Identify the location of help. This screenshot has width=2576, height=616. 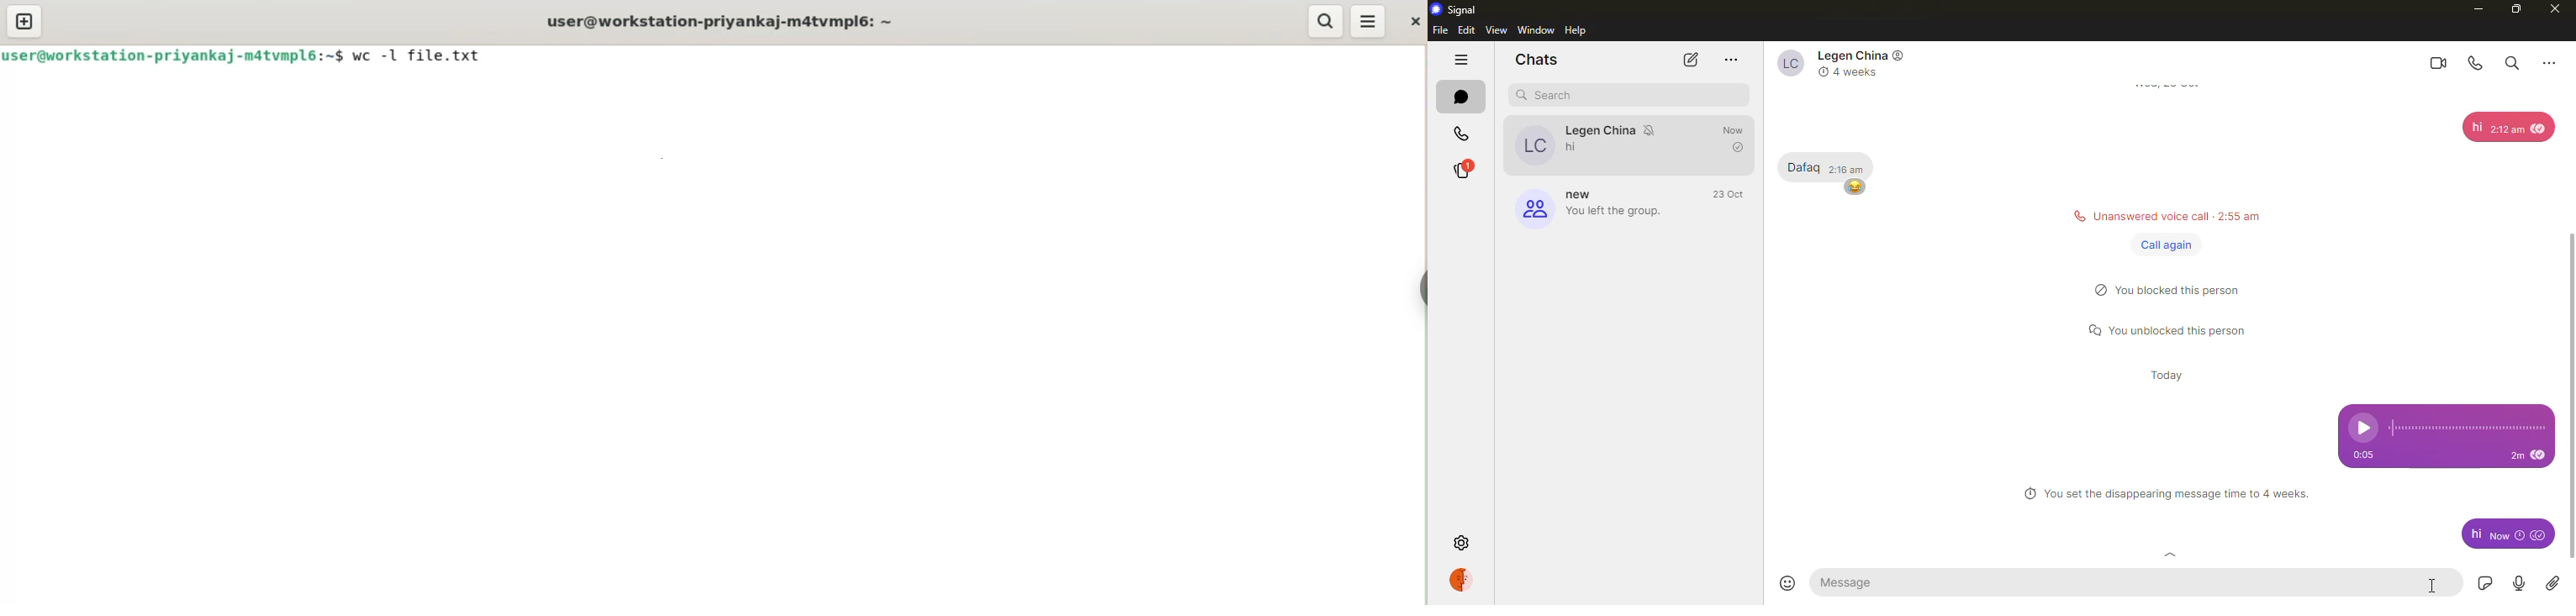
(1578, 30).